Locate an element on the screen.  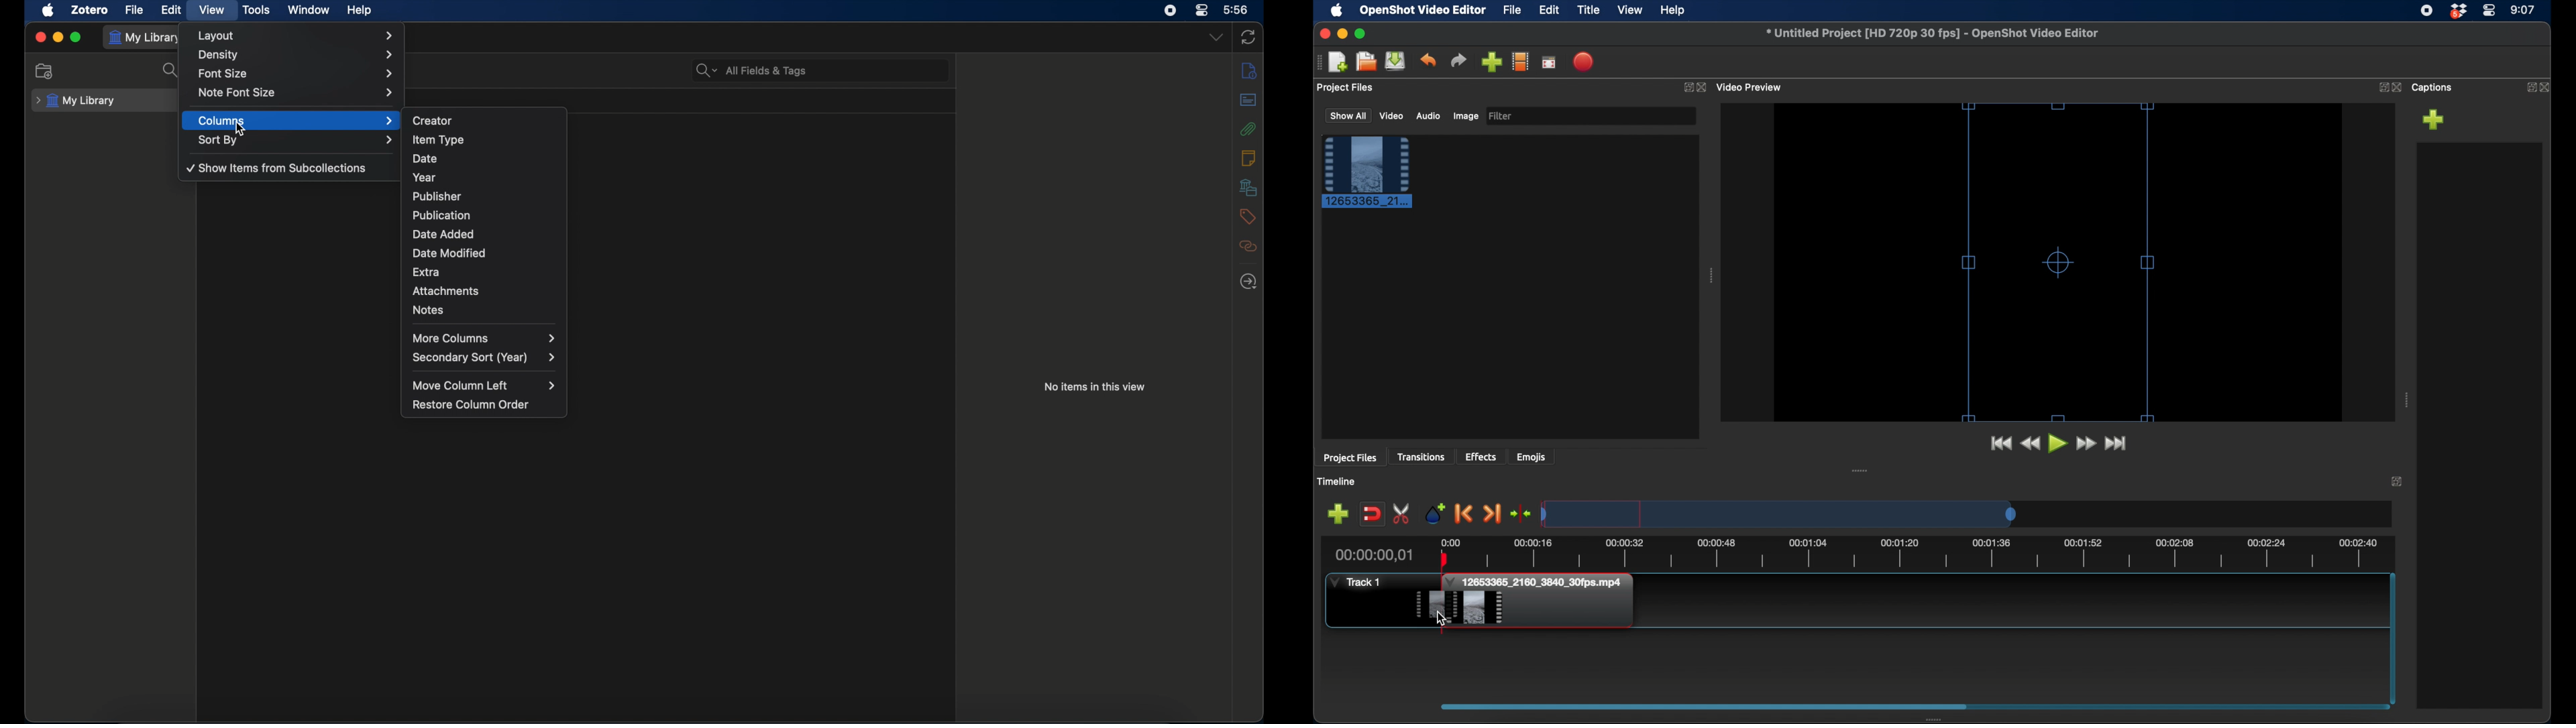
minimize is located at coordinates (58, 38).